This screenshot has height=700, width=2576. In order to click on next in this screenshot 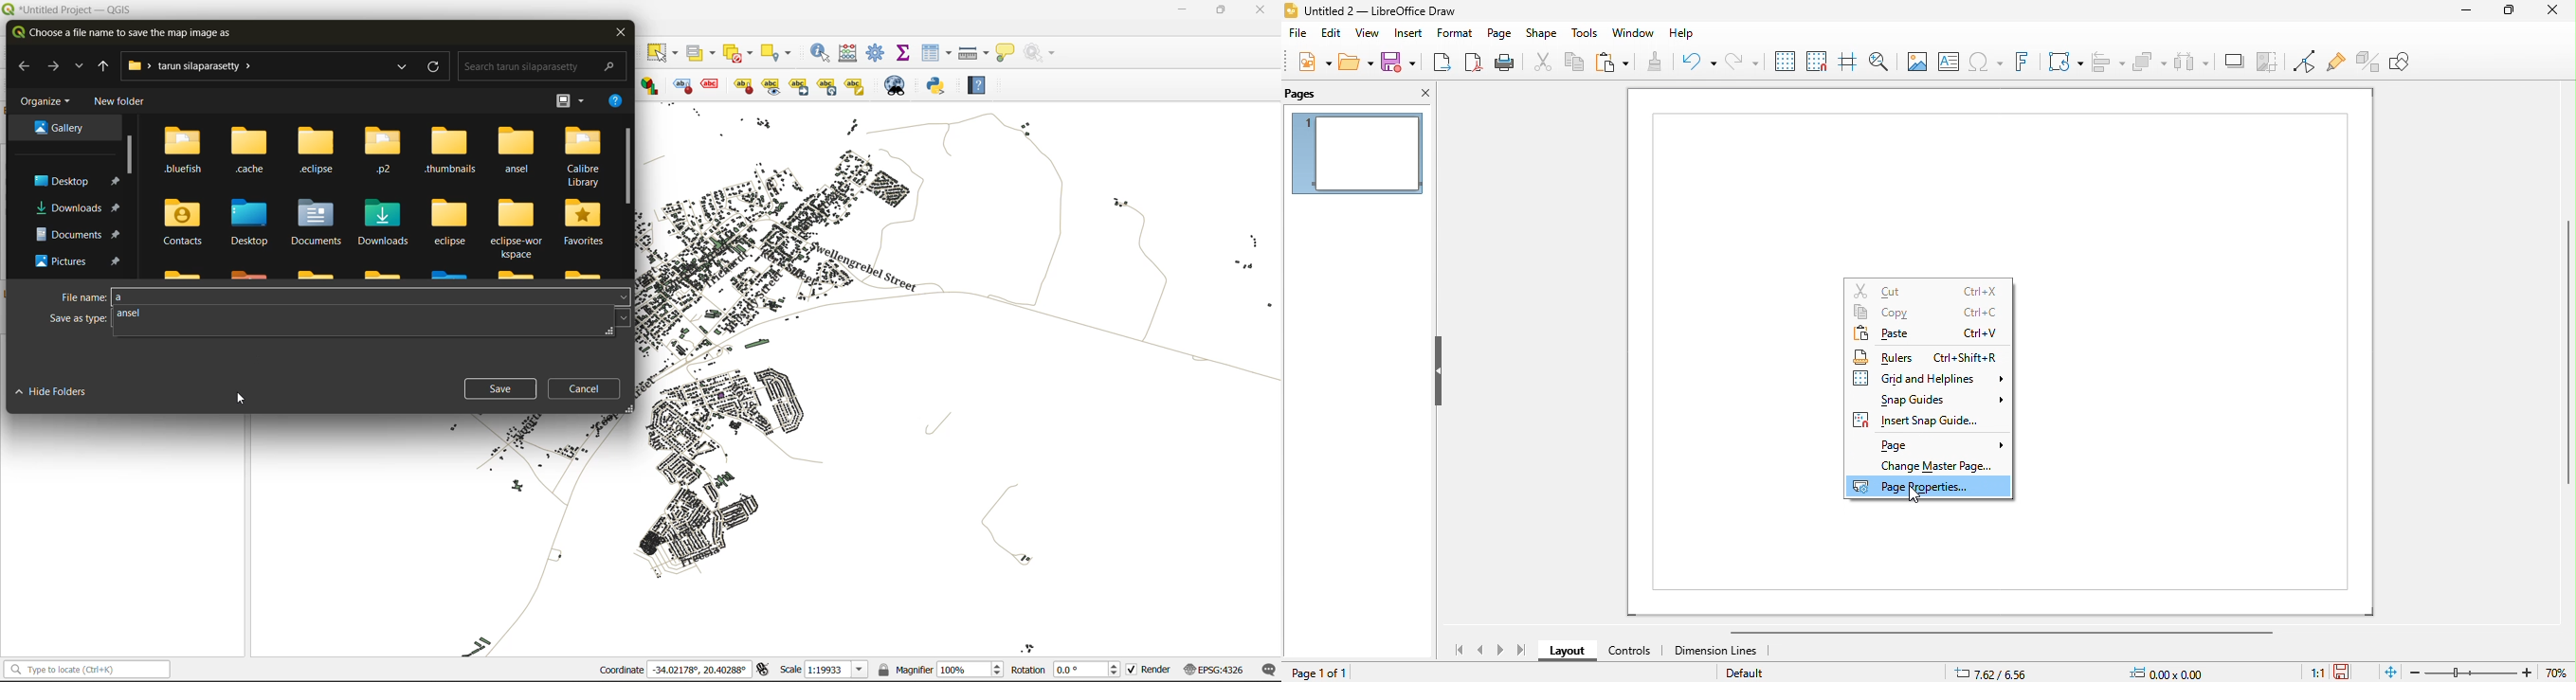, I will do `click(1498, 651)`.